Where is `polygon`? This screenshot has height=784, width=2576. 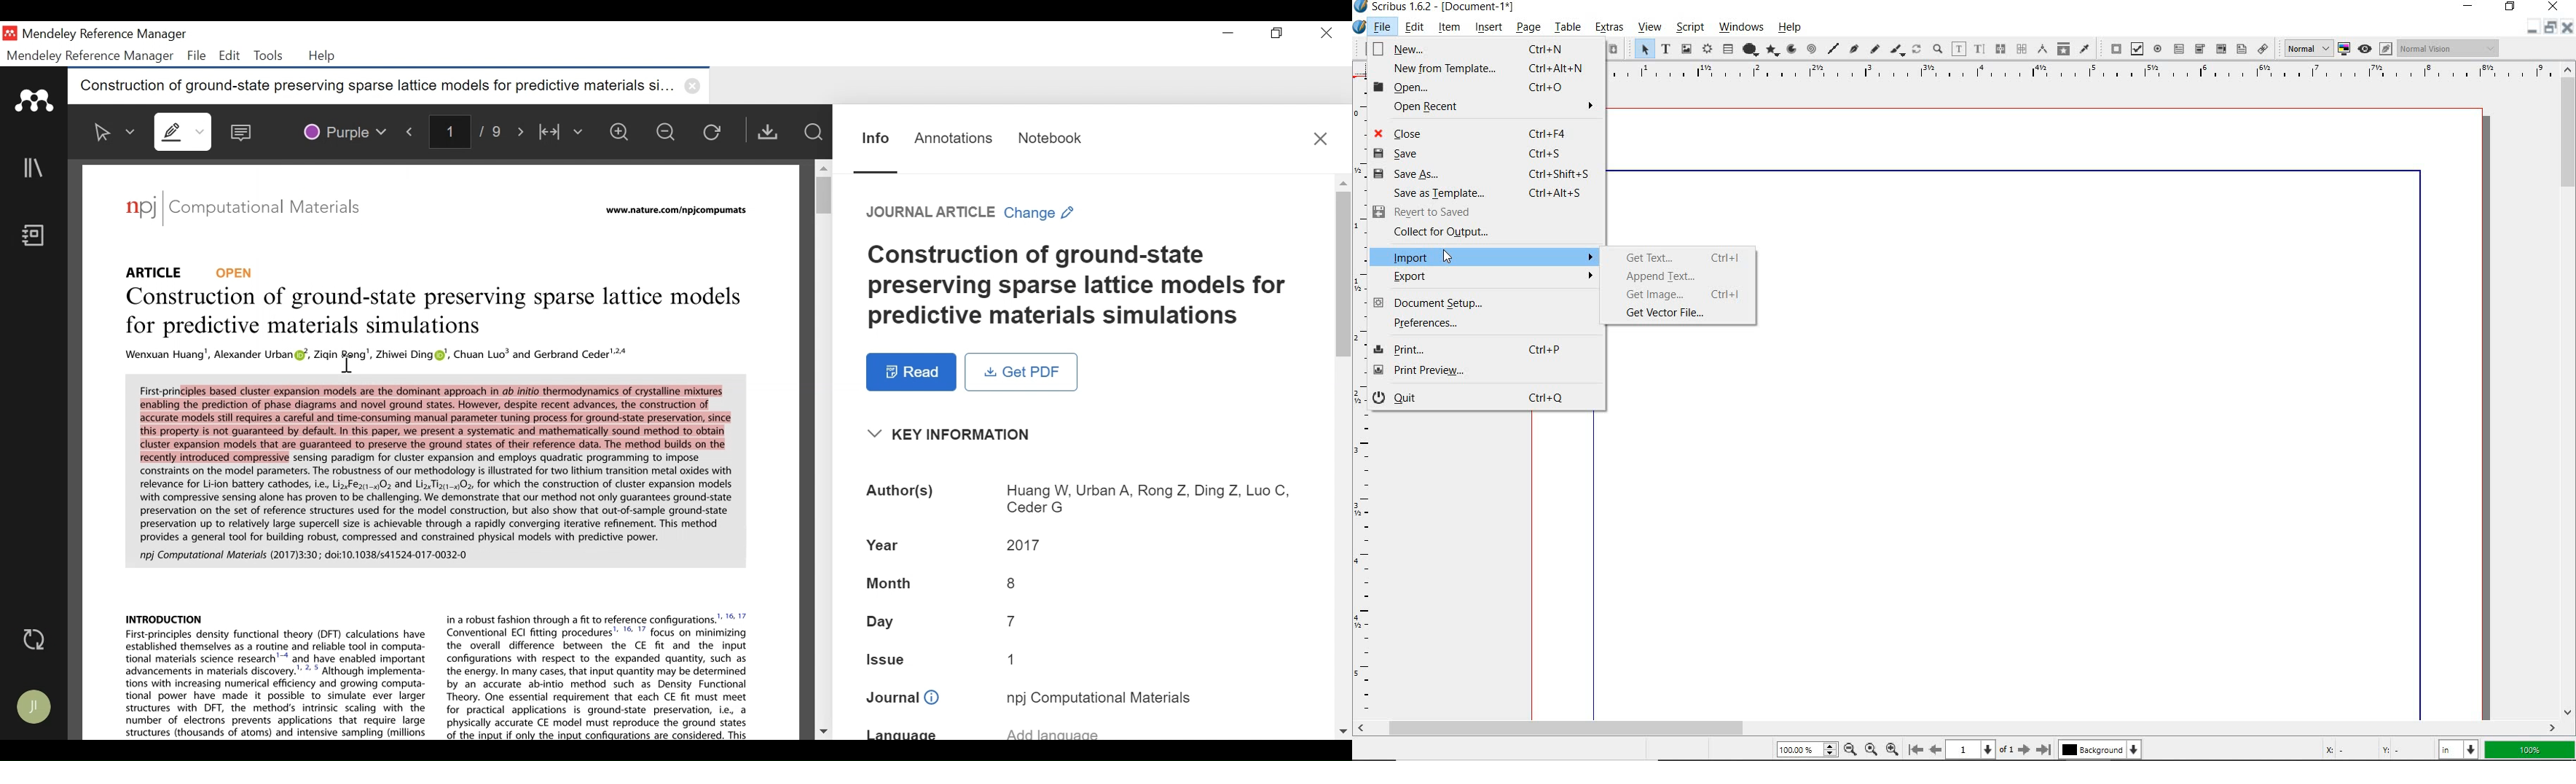 polygon is located at coordinates (1773, 50).